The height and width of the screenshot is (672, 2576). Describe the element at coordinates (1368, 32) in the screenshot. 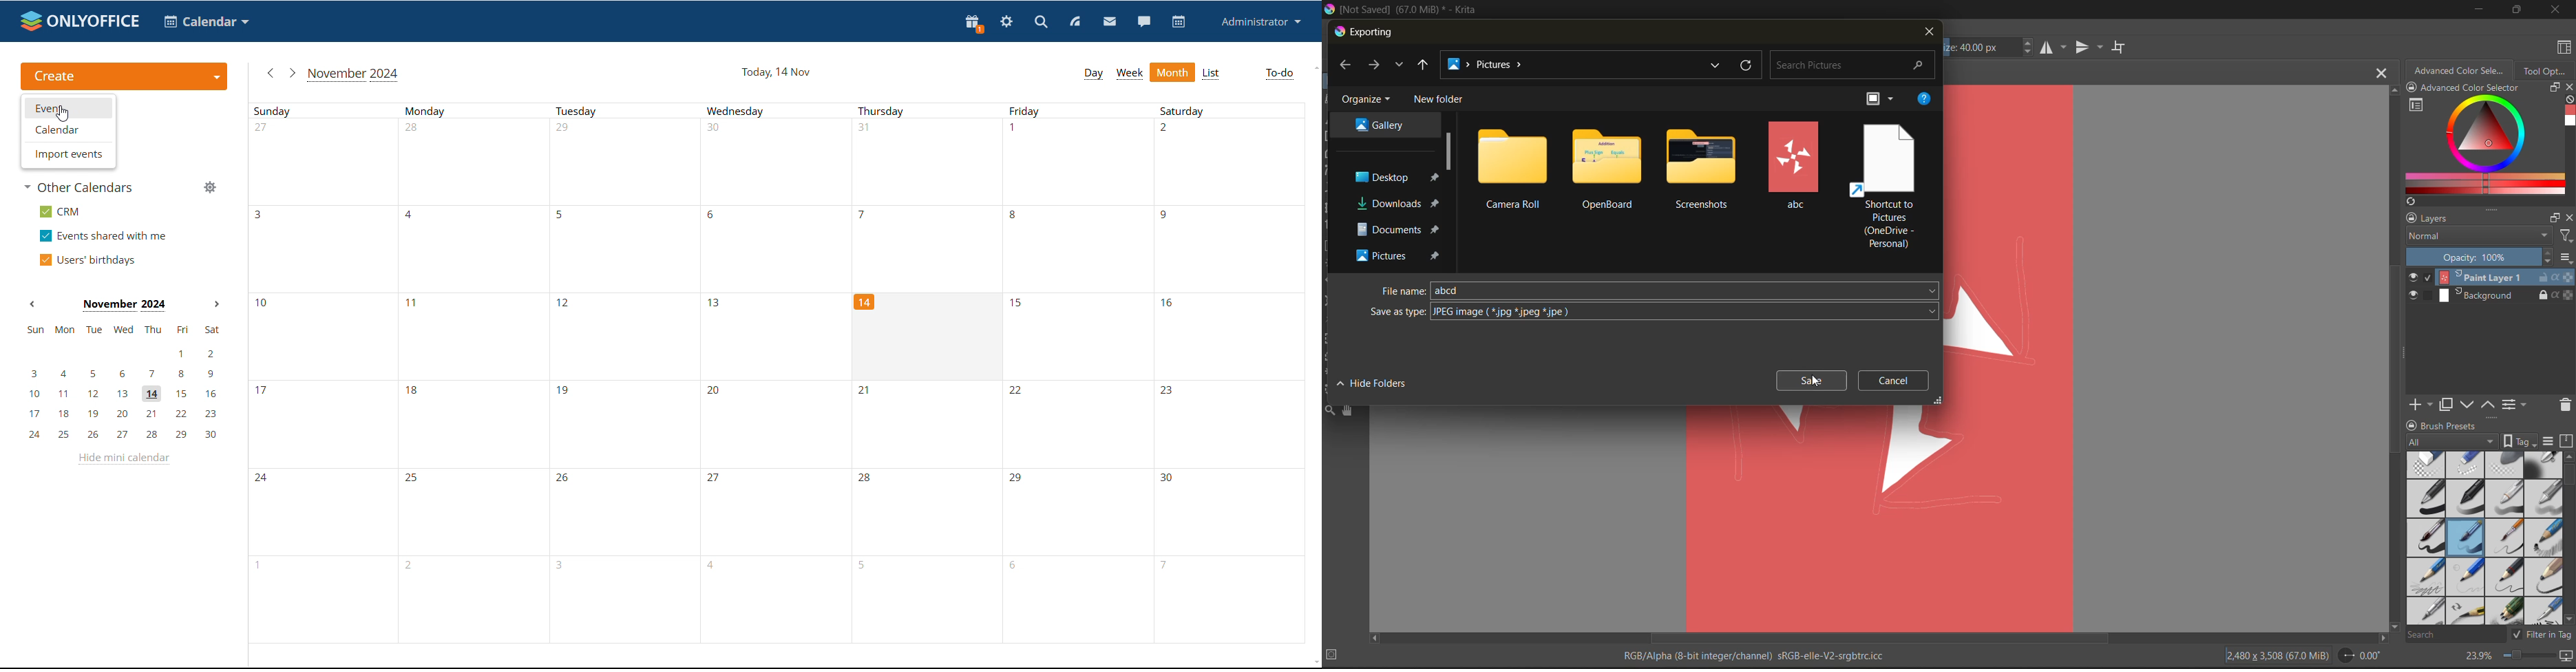

I see `exporting` at that location.